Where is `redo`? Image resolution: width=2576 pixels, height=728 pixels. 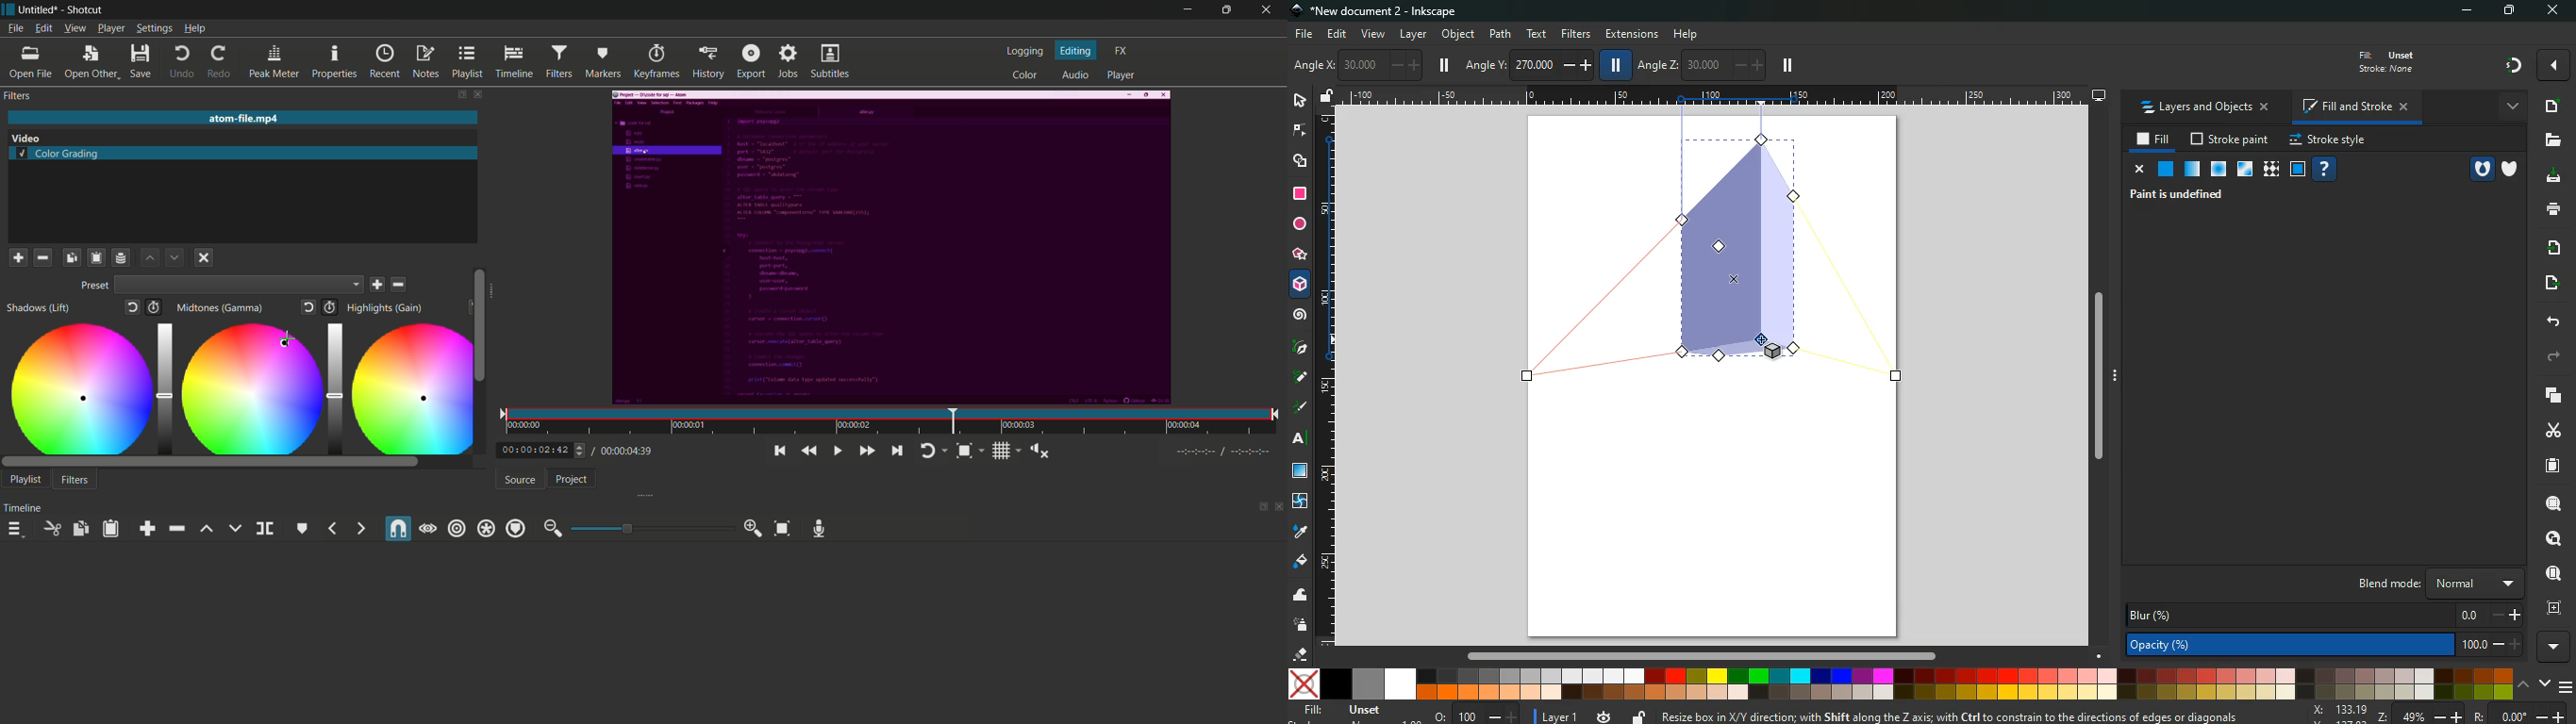 redo is located at coordinates (220, 62).